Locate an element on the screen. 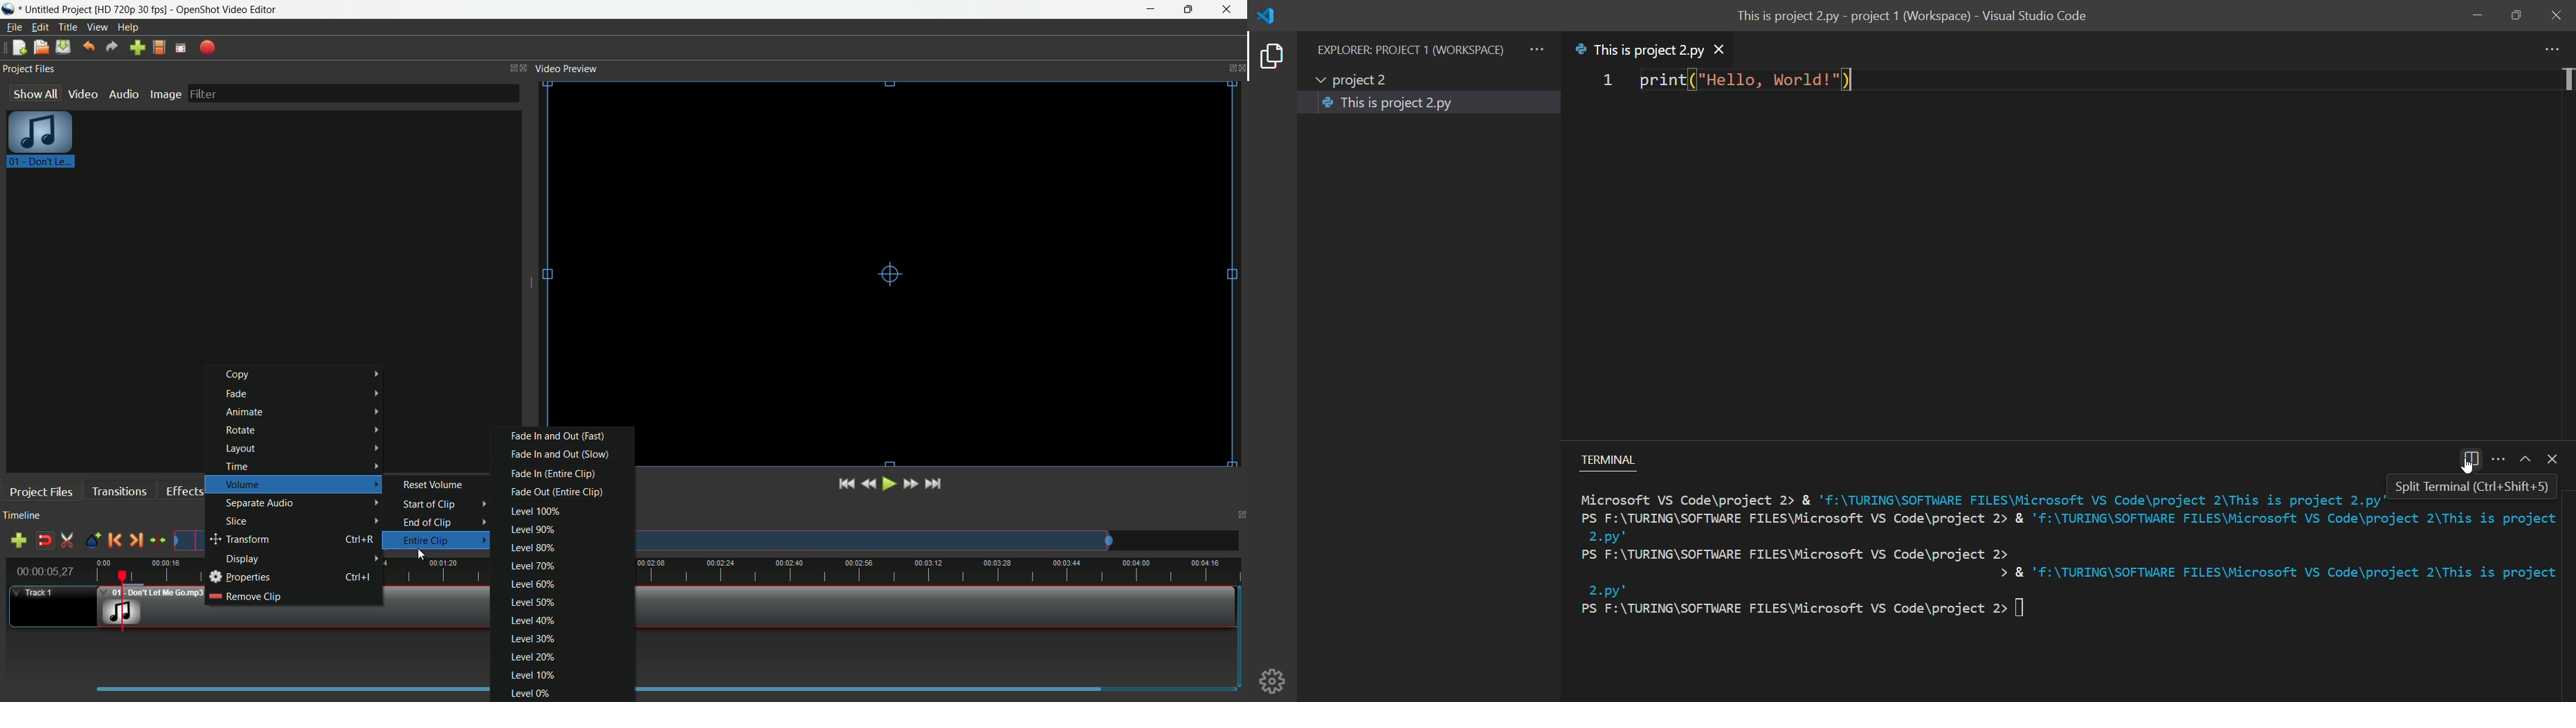 Image resolution: width=2576 pixels, height=728 pixels. split is located at coordinates (2473, 458).